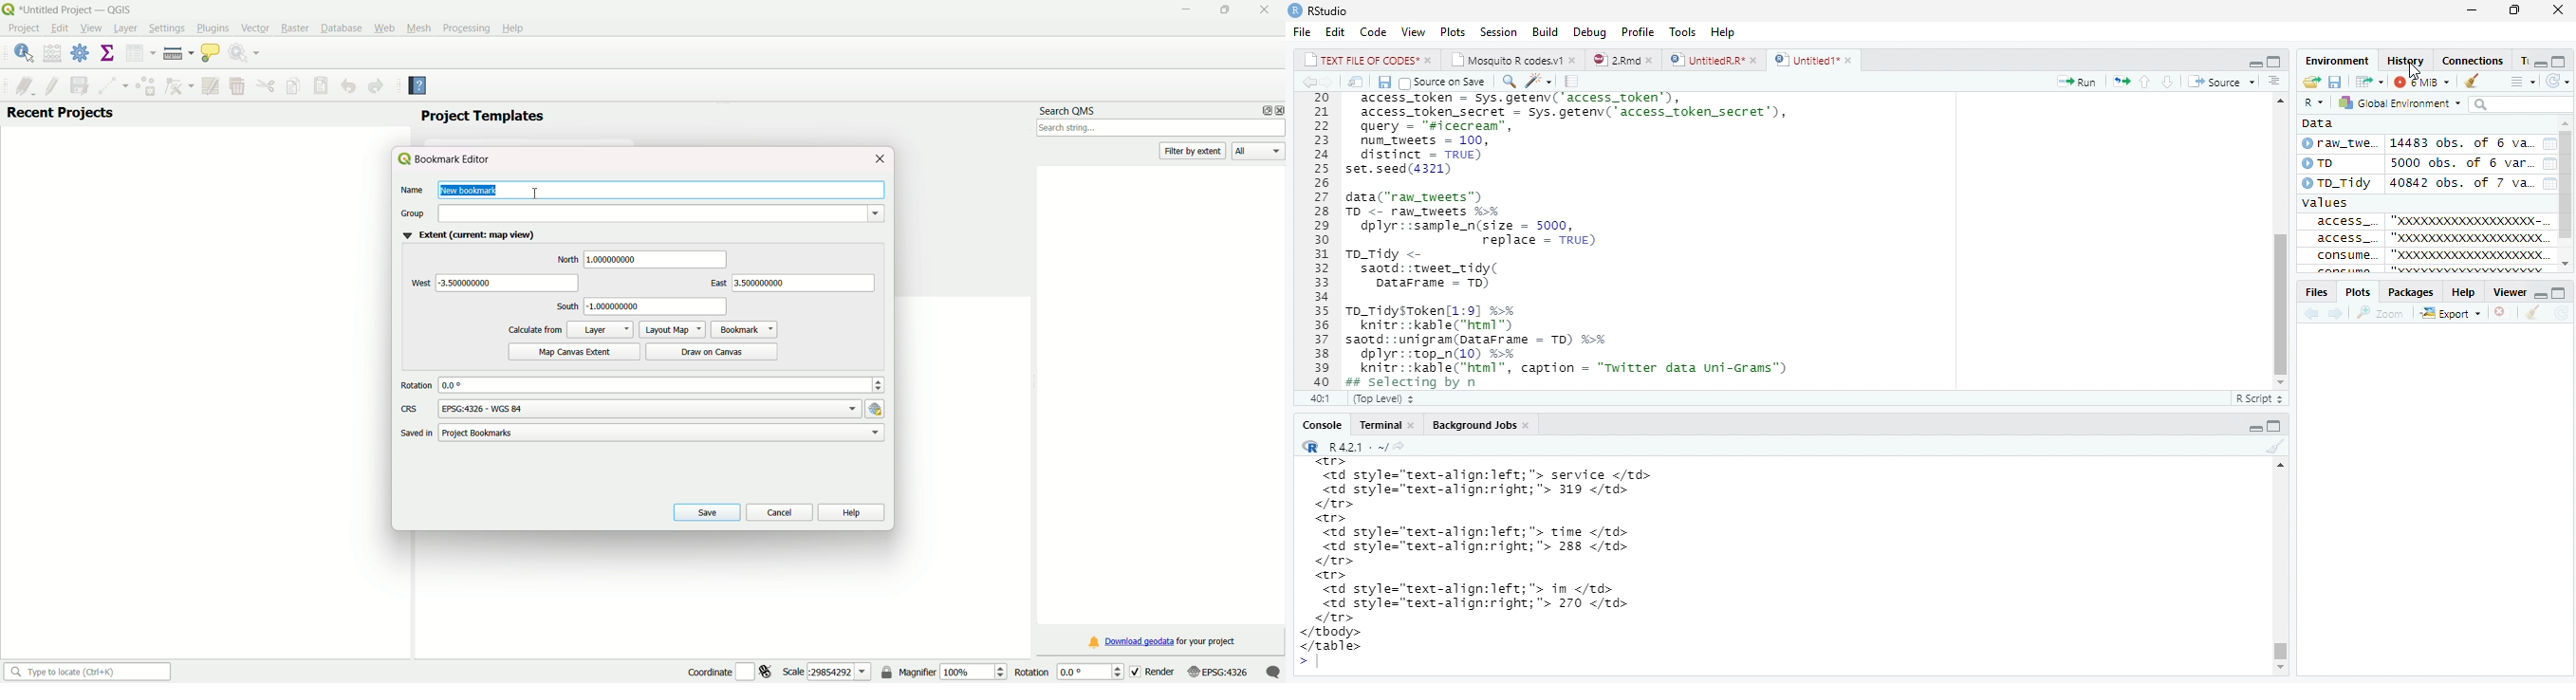 This screenshot has width=2576, height=700. I want to click on text box, so click(663, 384).